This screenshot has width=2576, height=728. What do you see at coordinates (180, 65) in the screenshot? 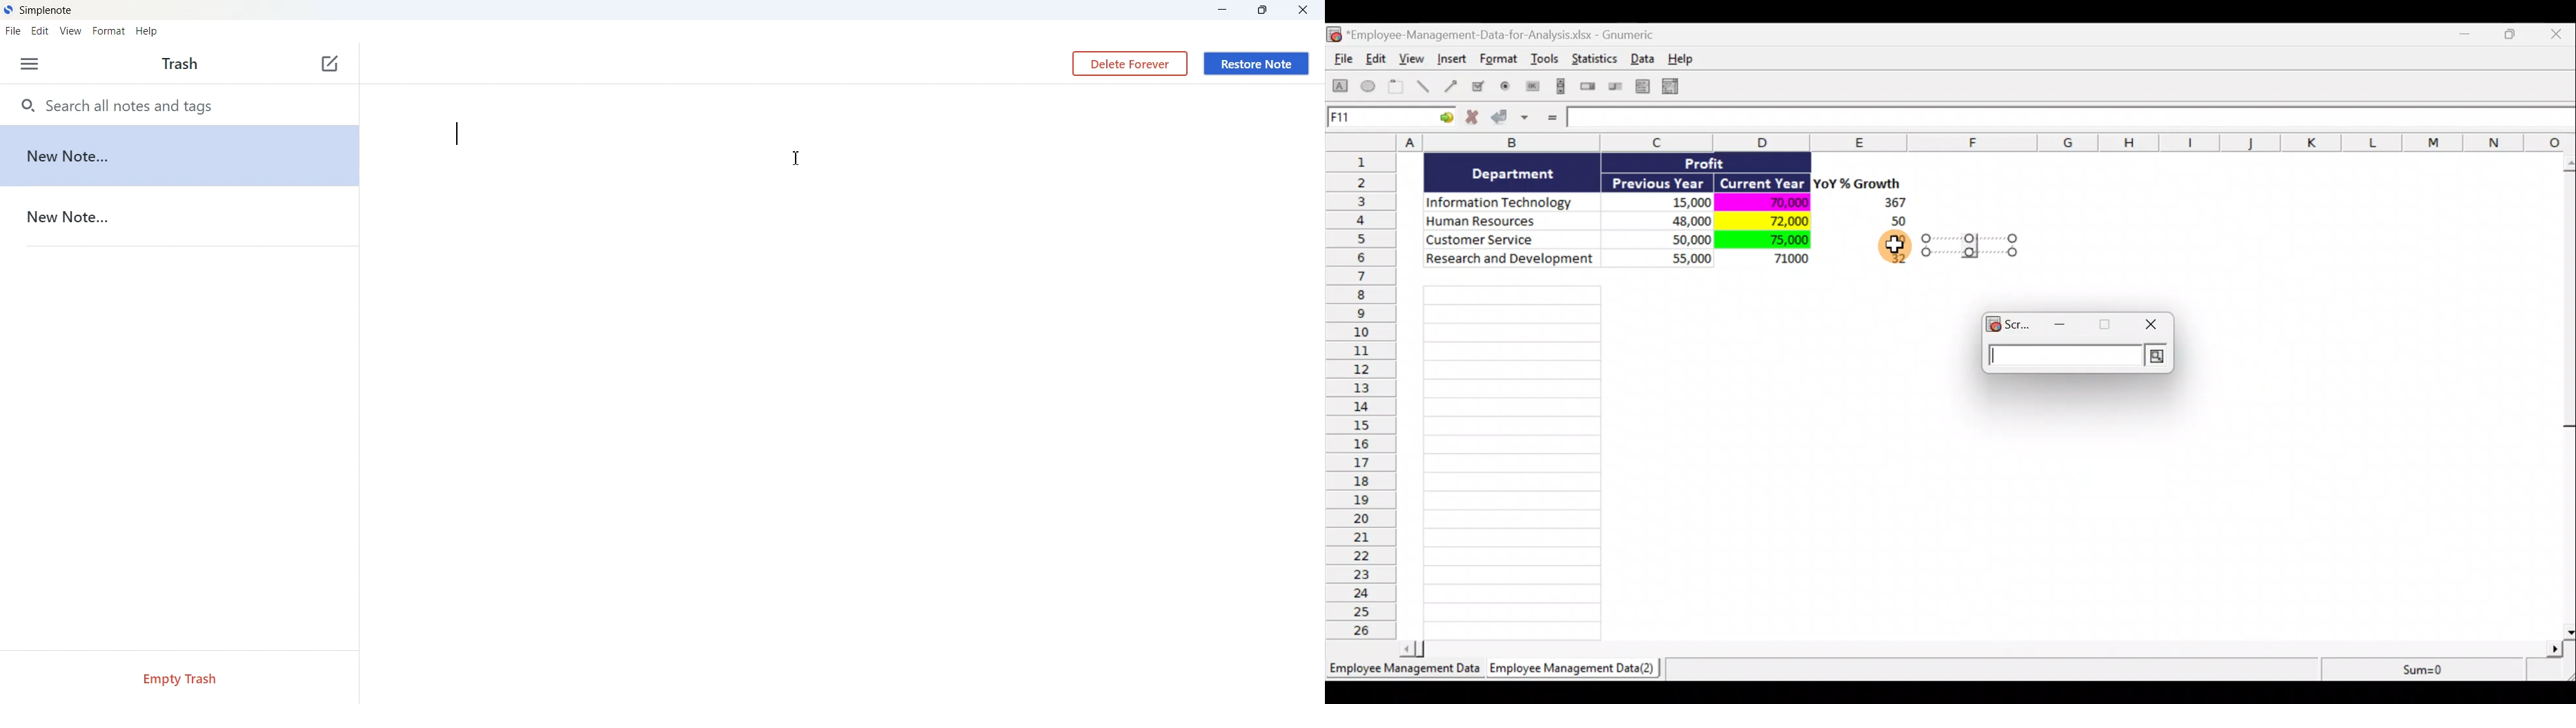
I see `Text` at bounding box center [180, 65].